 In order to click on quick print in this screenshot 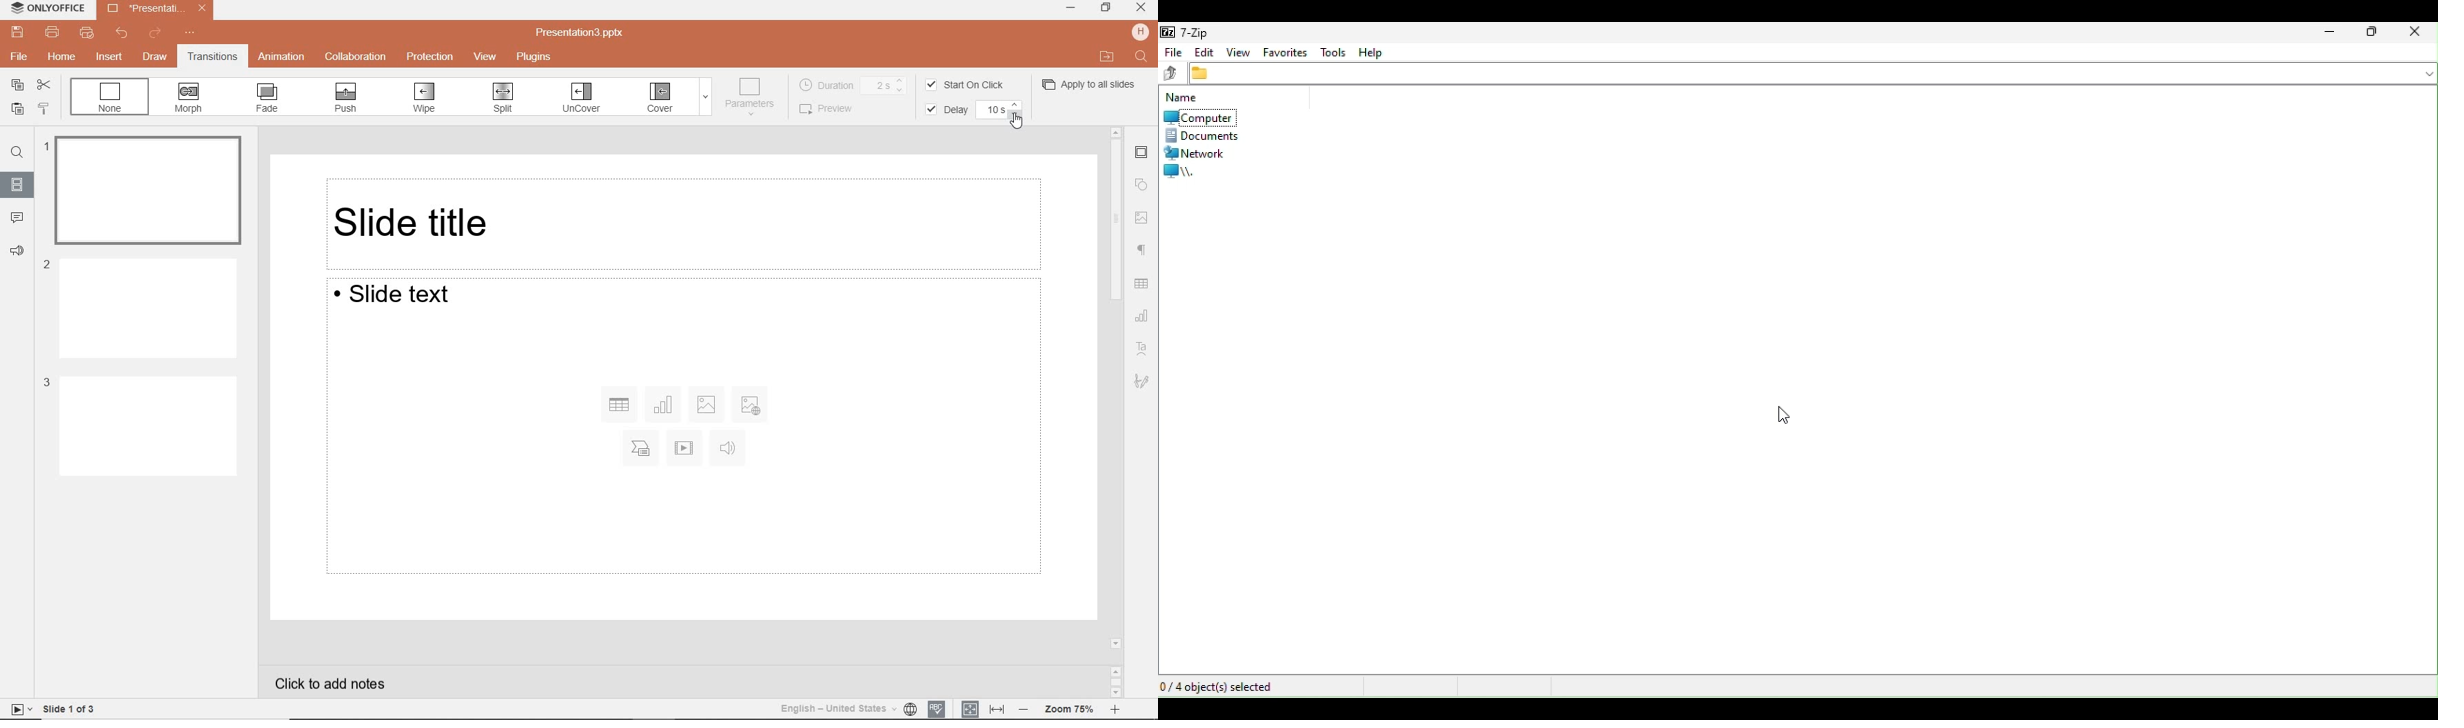, I will do `click(86, 34)`.